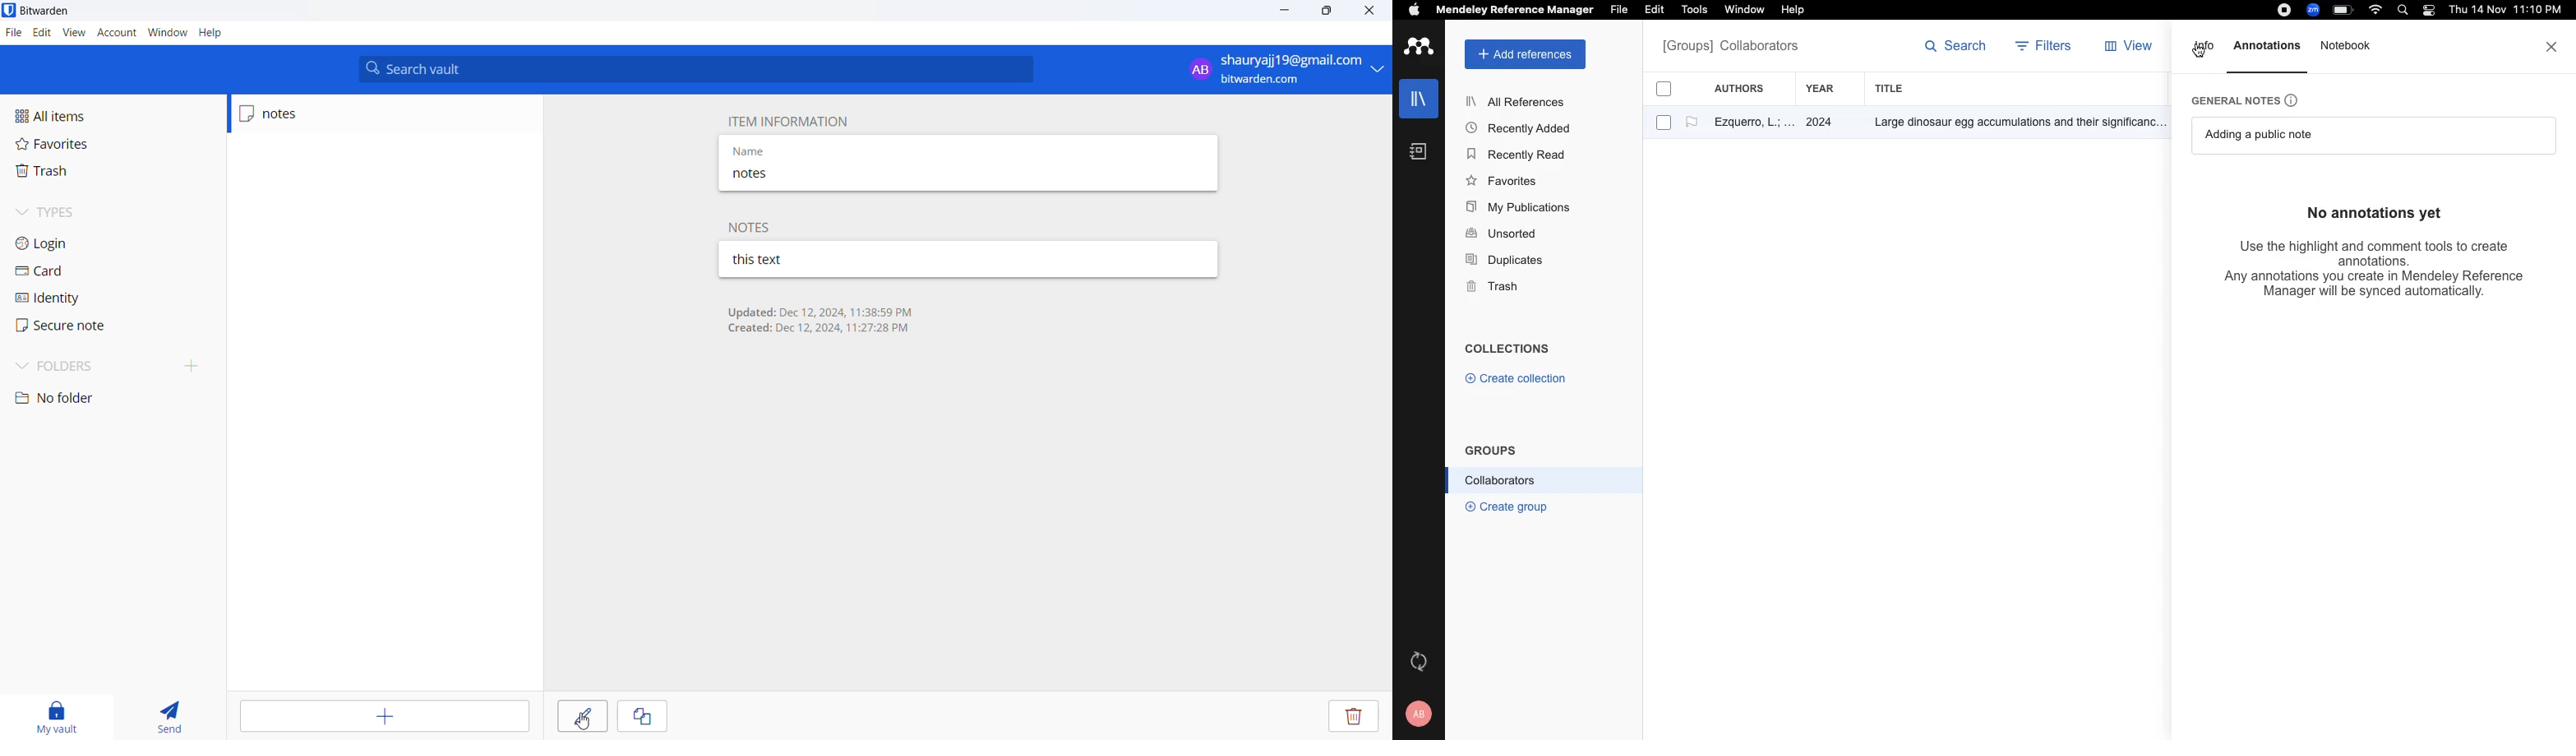 Image resolution: width=2576 pixels, height=756 pixels. What do you see at coordinates (1353, 717) in the screenshot?
I see `delete` at bounding box center [1353, 717].